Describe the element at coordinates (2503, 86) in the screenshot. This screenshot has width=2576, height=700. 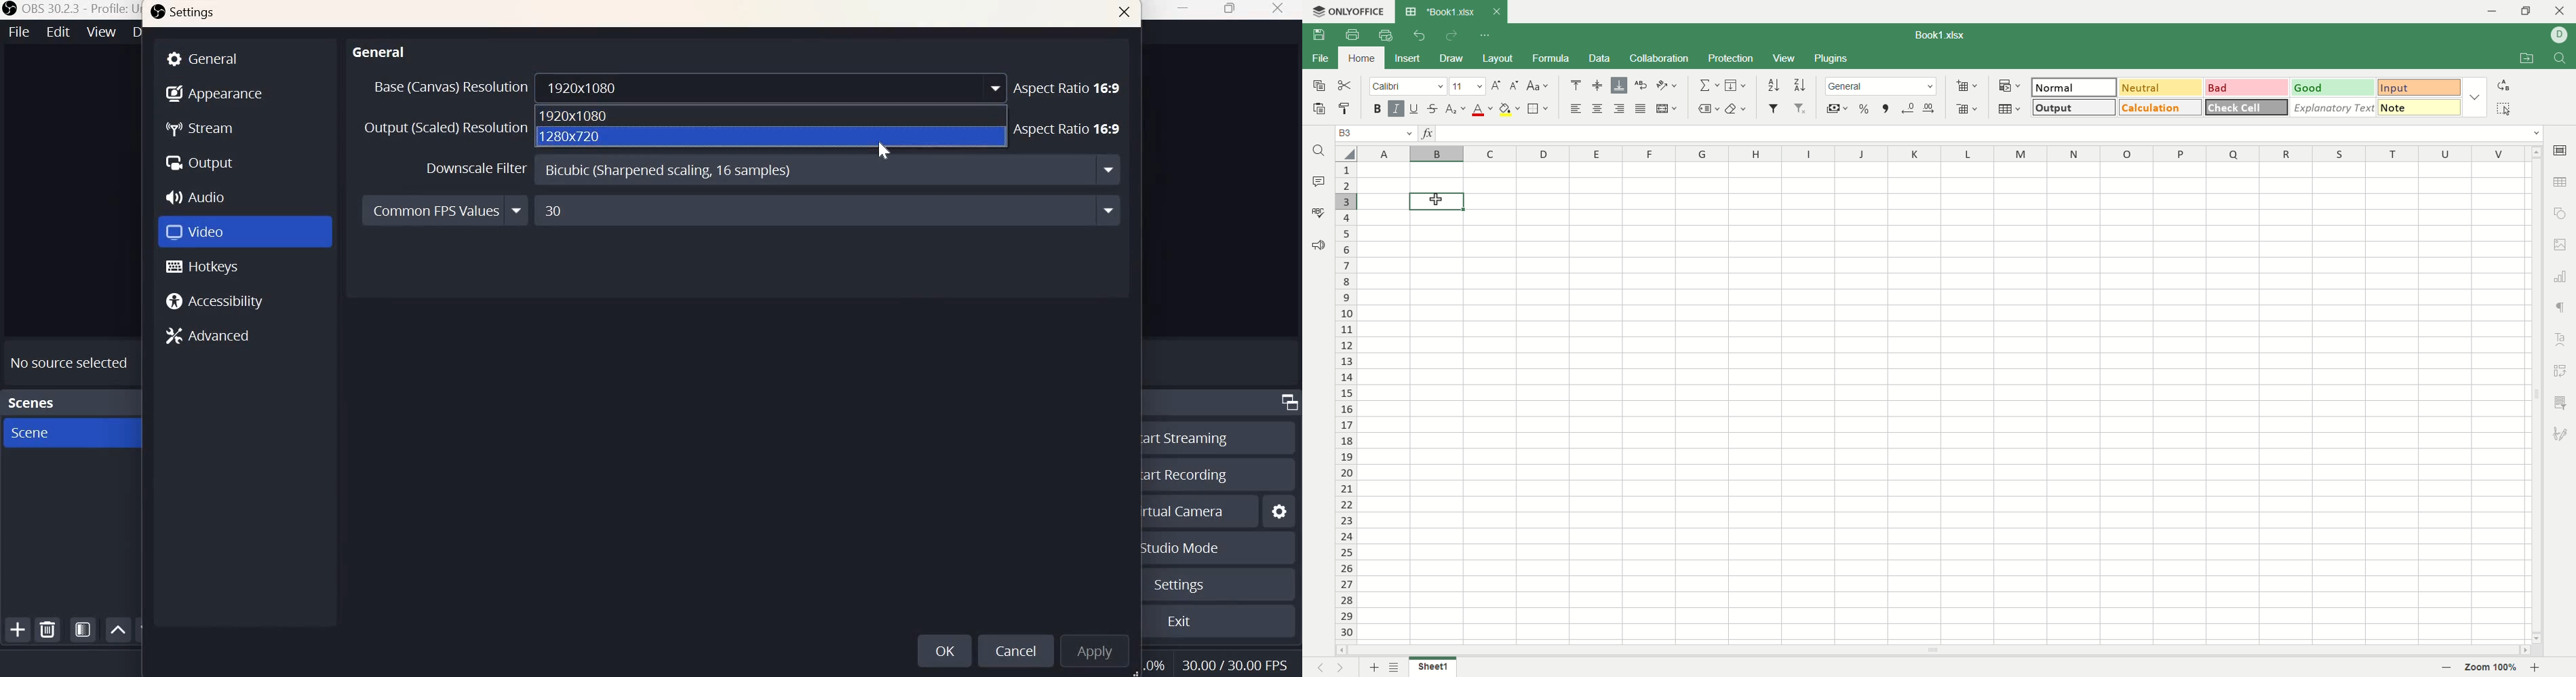
I see `replace` at that location.